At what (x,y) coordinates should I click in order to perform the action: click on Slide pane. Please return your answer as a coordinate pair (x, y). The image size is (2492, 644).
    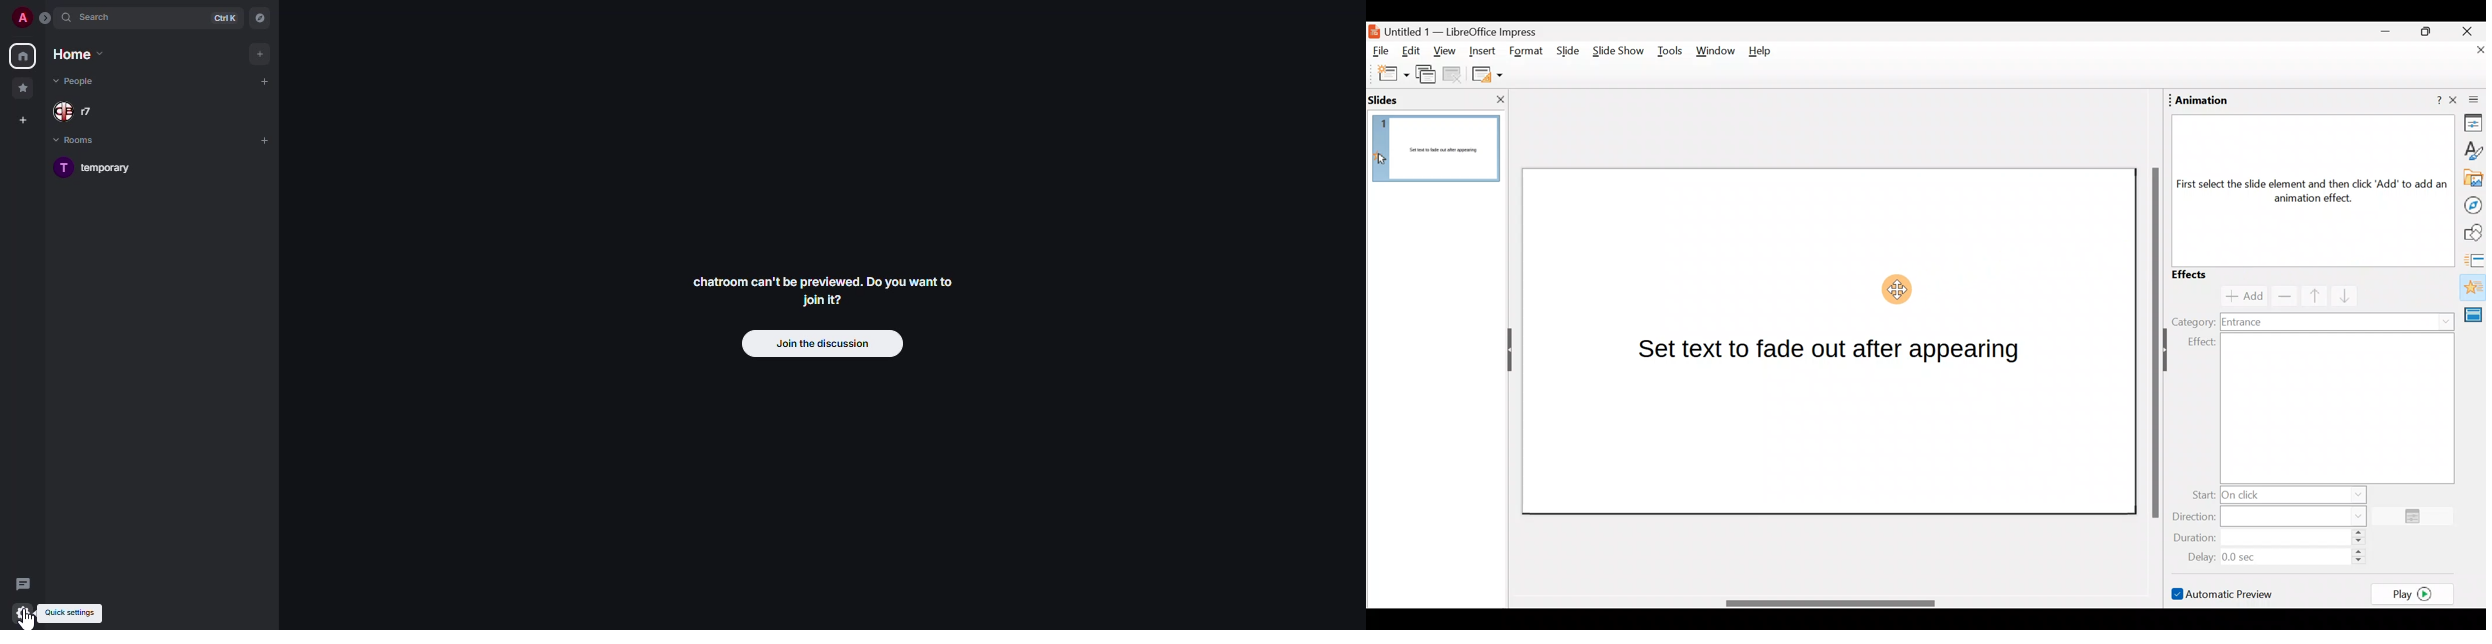
    Looking at the image, I should click on (1439, 155).